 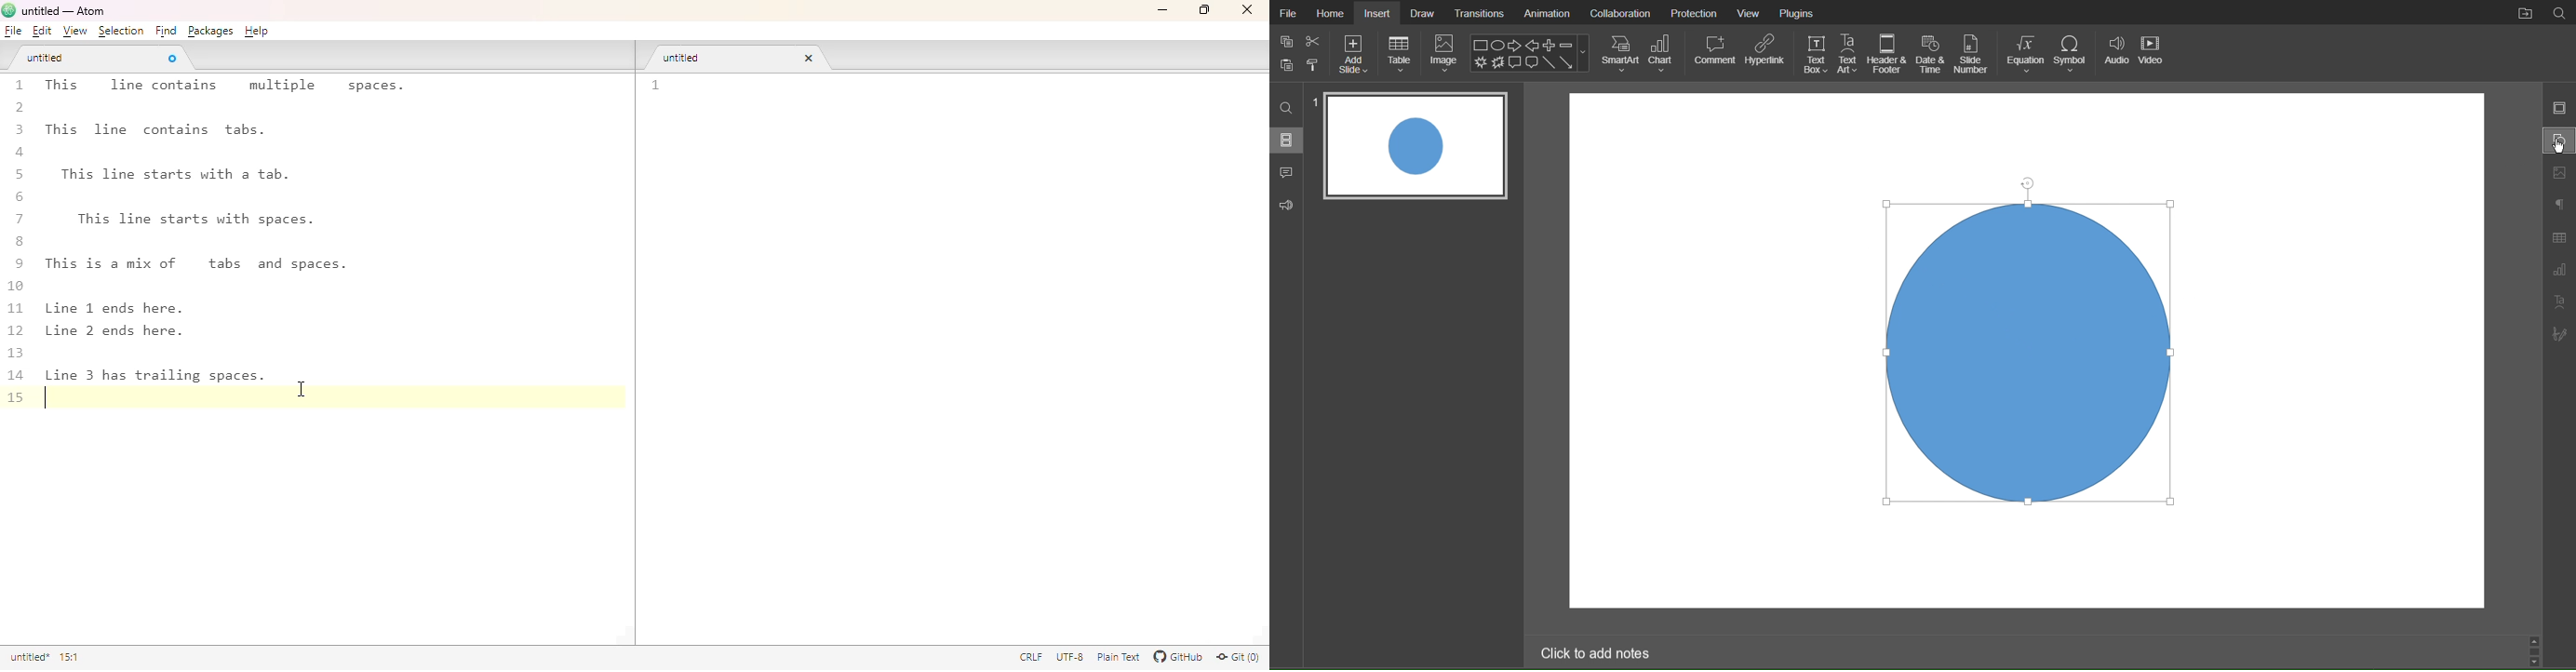 What do you see at coordinates (74, 32) in the screenshot?
I see `view` at bounding box center [74, 32].